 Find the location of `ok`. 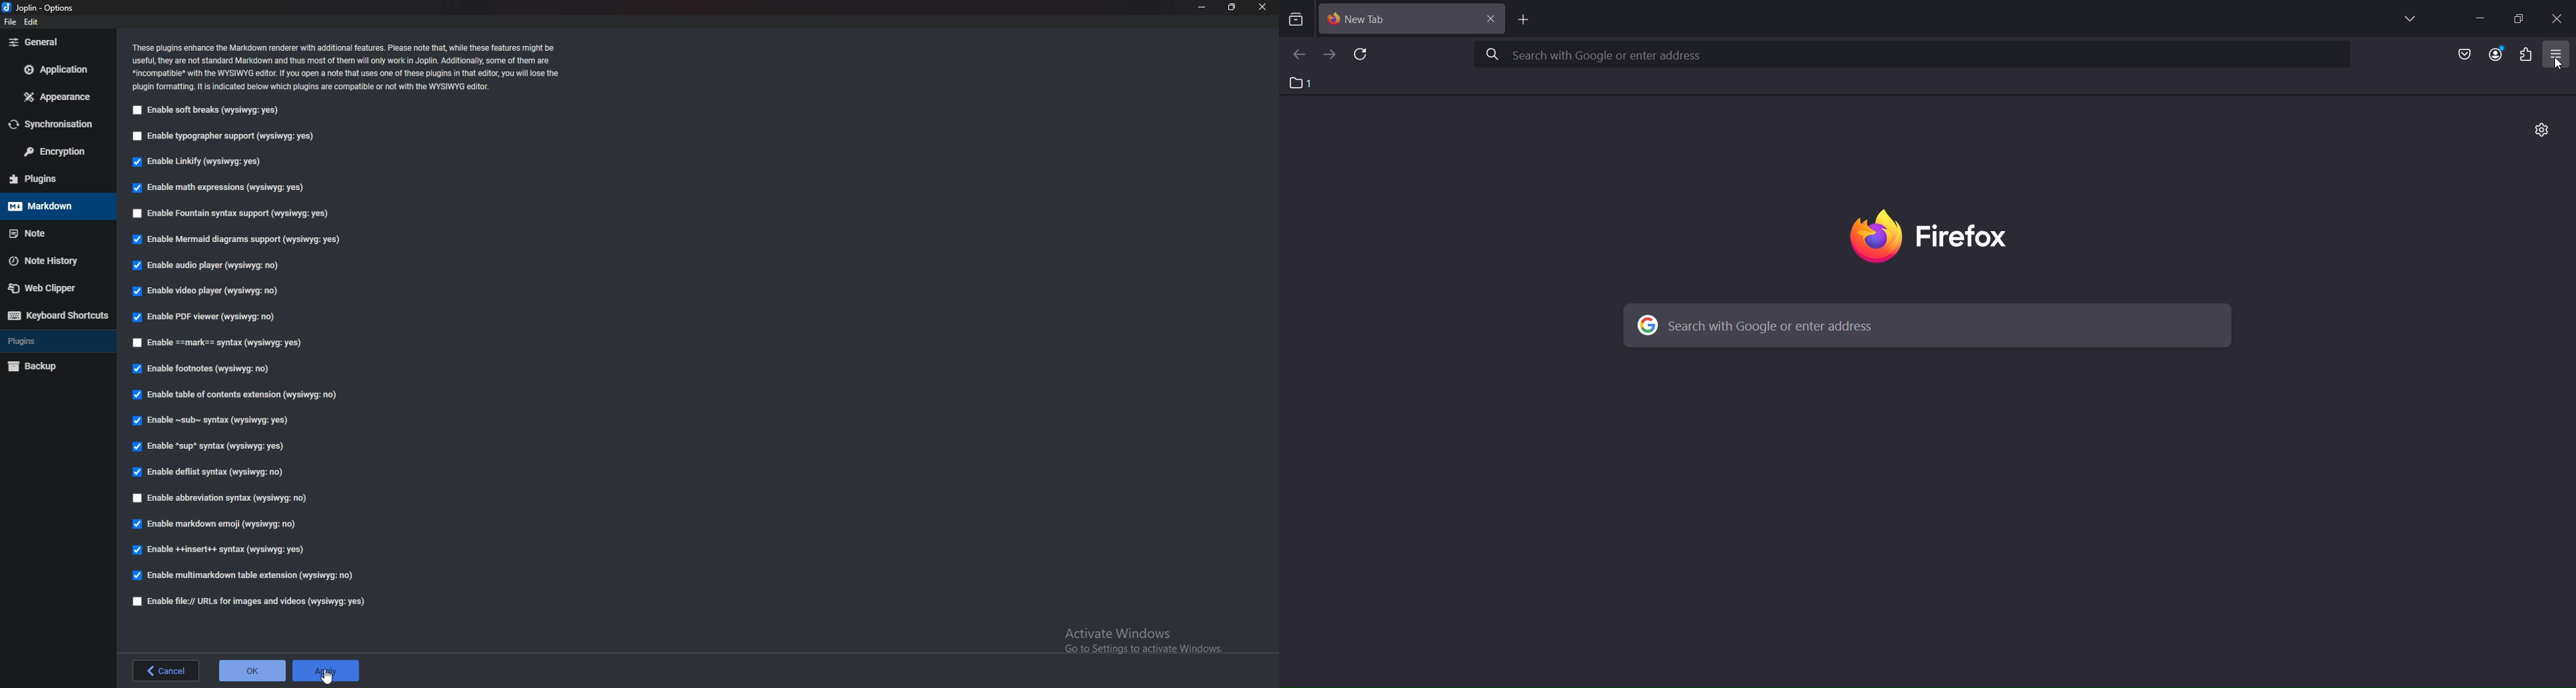

ok is located at coordinates (251, 669).